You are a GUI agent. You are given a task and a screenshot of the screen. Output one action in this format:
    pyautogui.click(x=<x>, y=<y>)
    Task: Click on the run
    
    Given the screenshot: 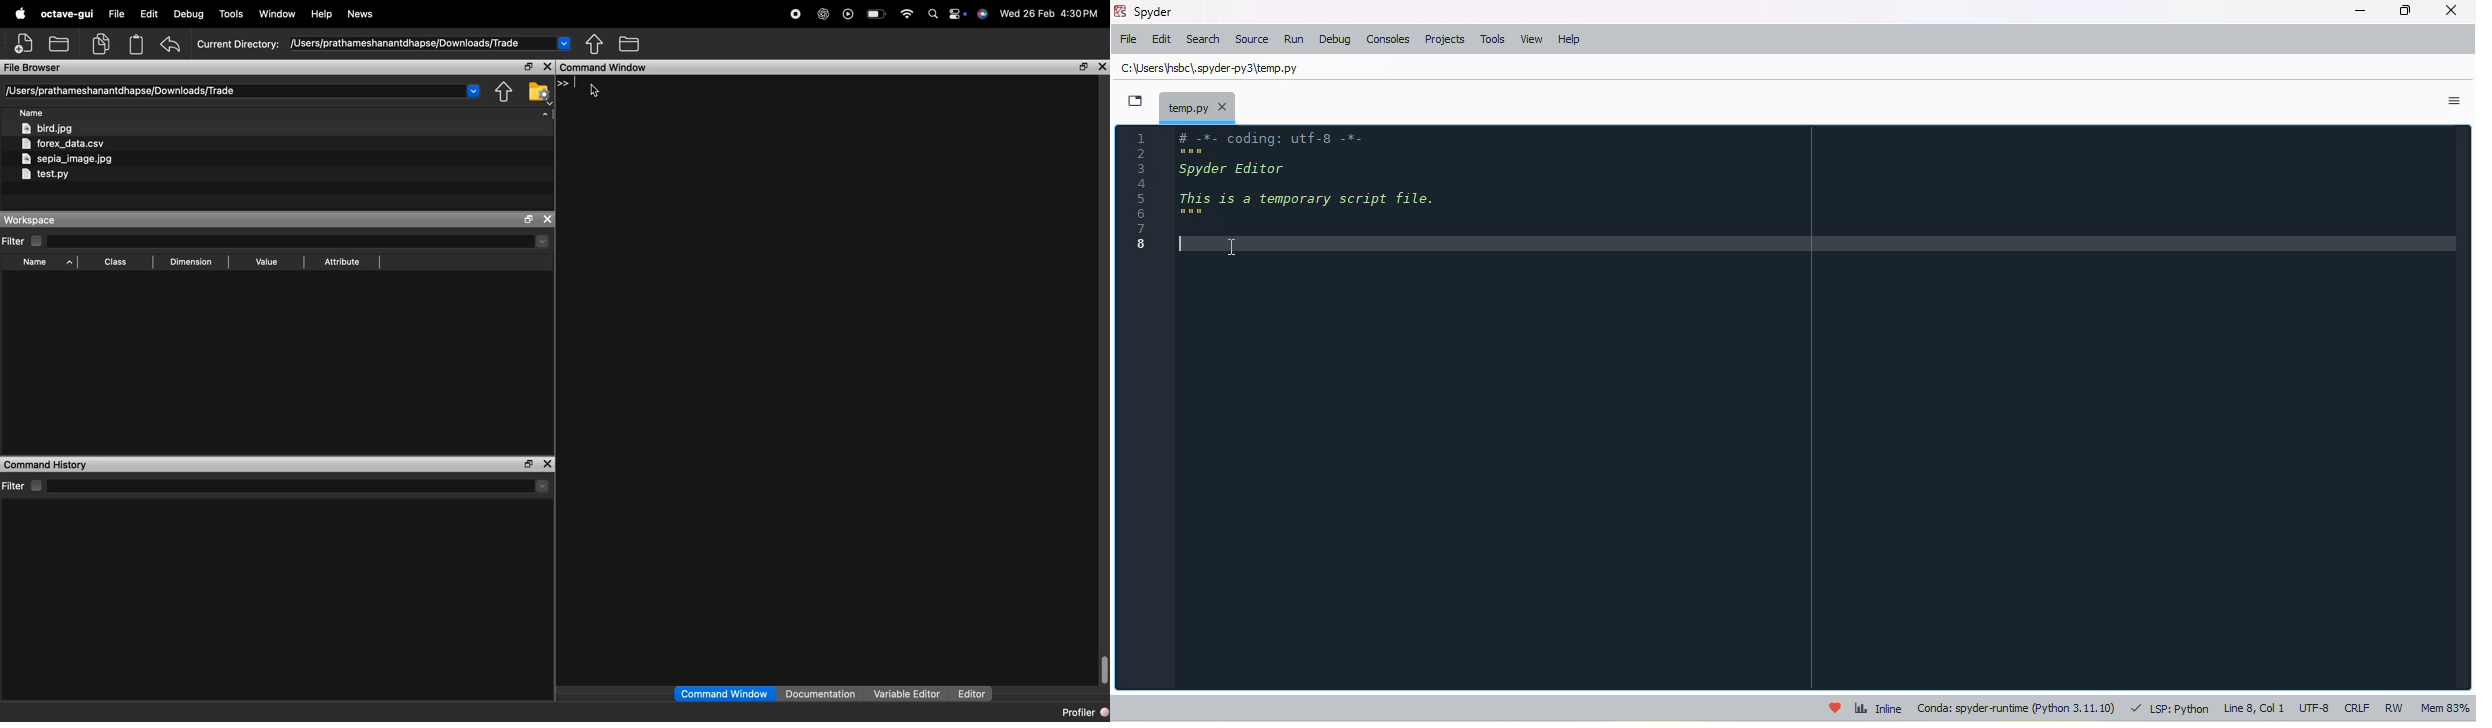 What is the action you would take?
    pyautogui.click(x=1294, y=39)
    